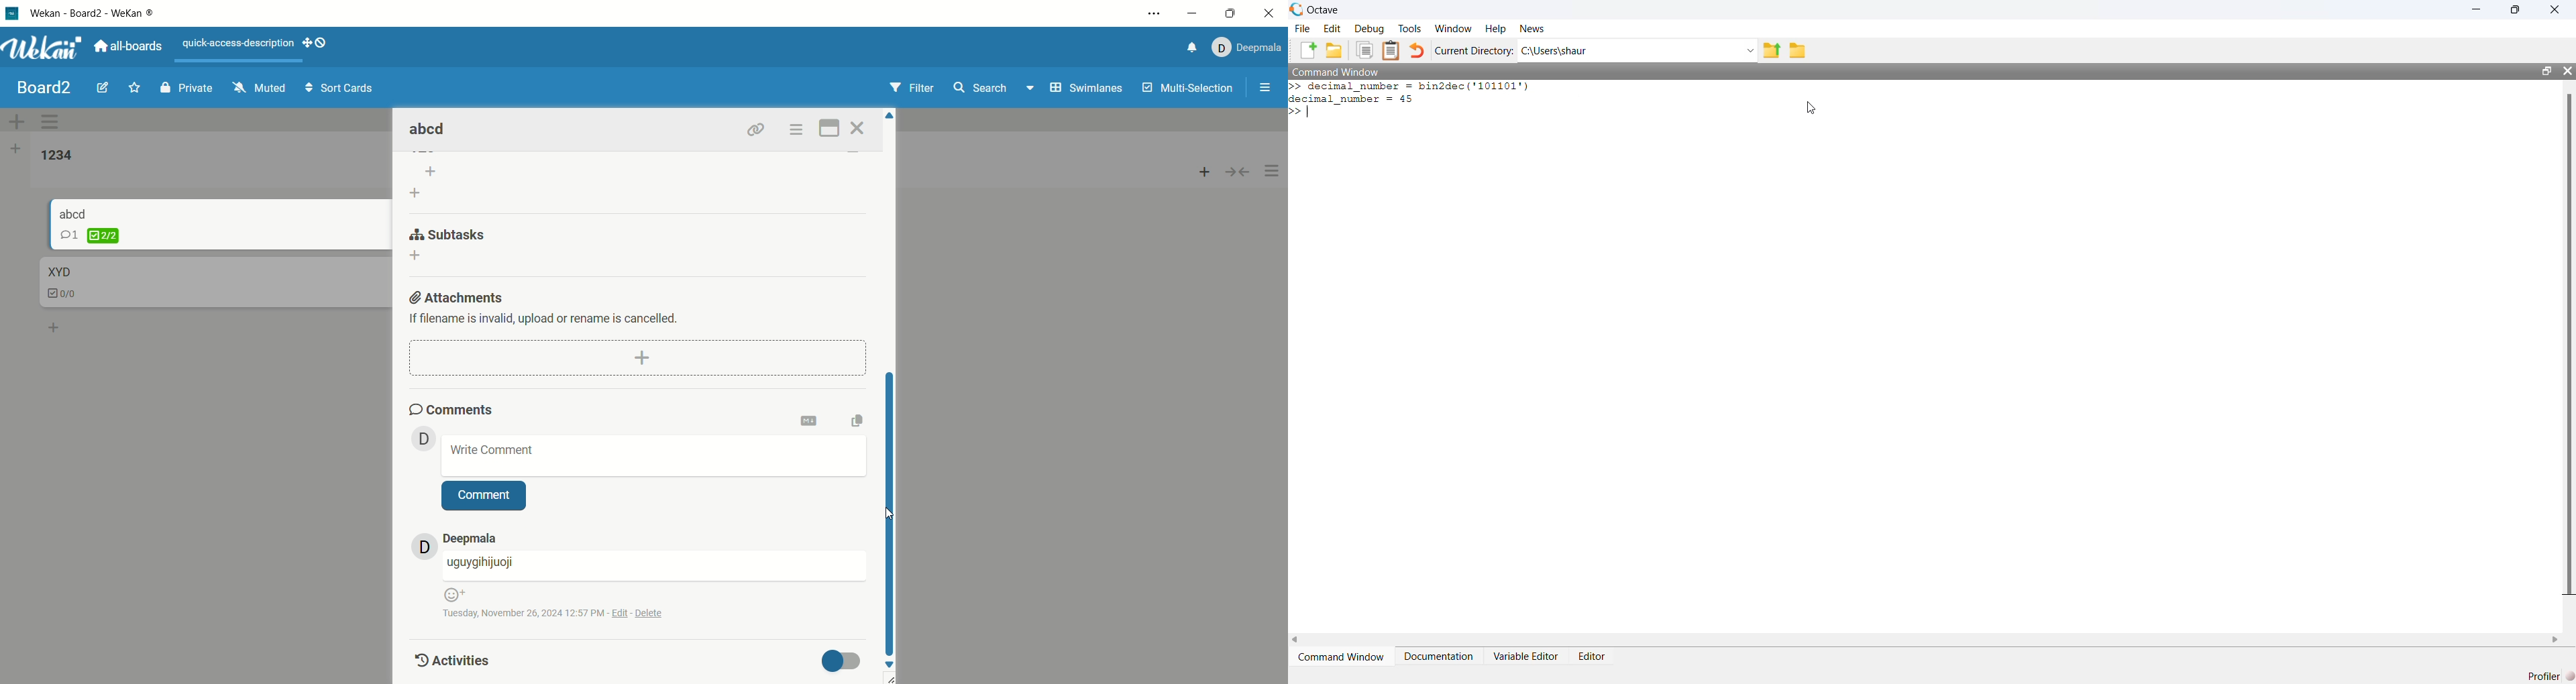  Describe the element at coordinates (655, 455) in the screenshot. I see `write comment` at that location.